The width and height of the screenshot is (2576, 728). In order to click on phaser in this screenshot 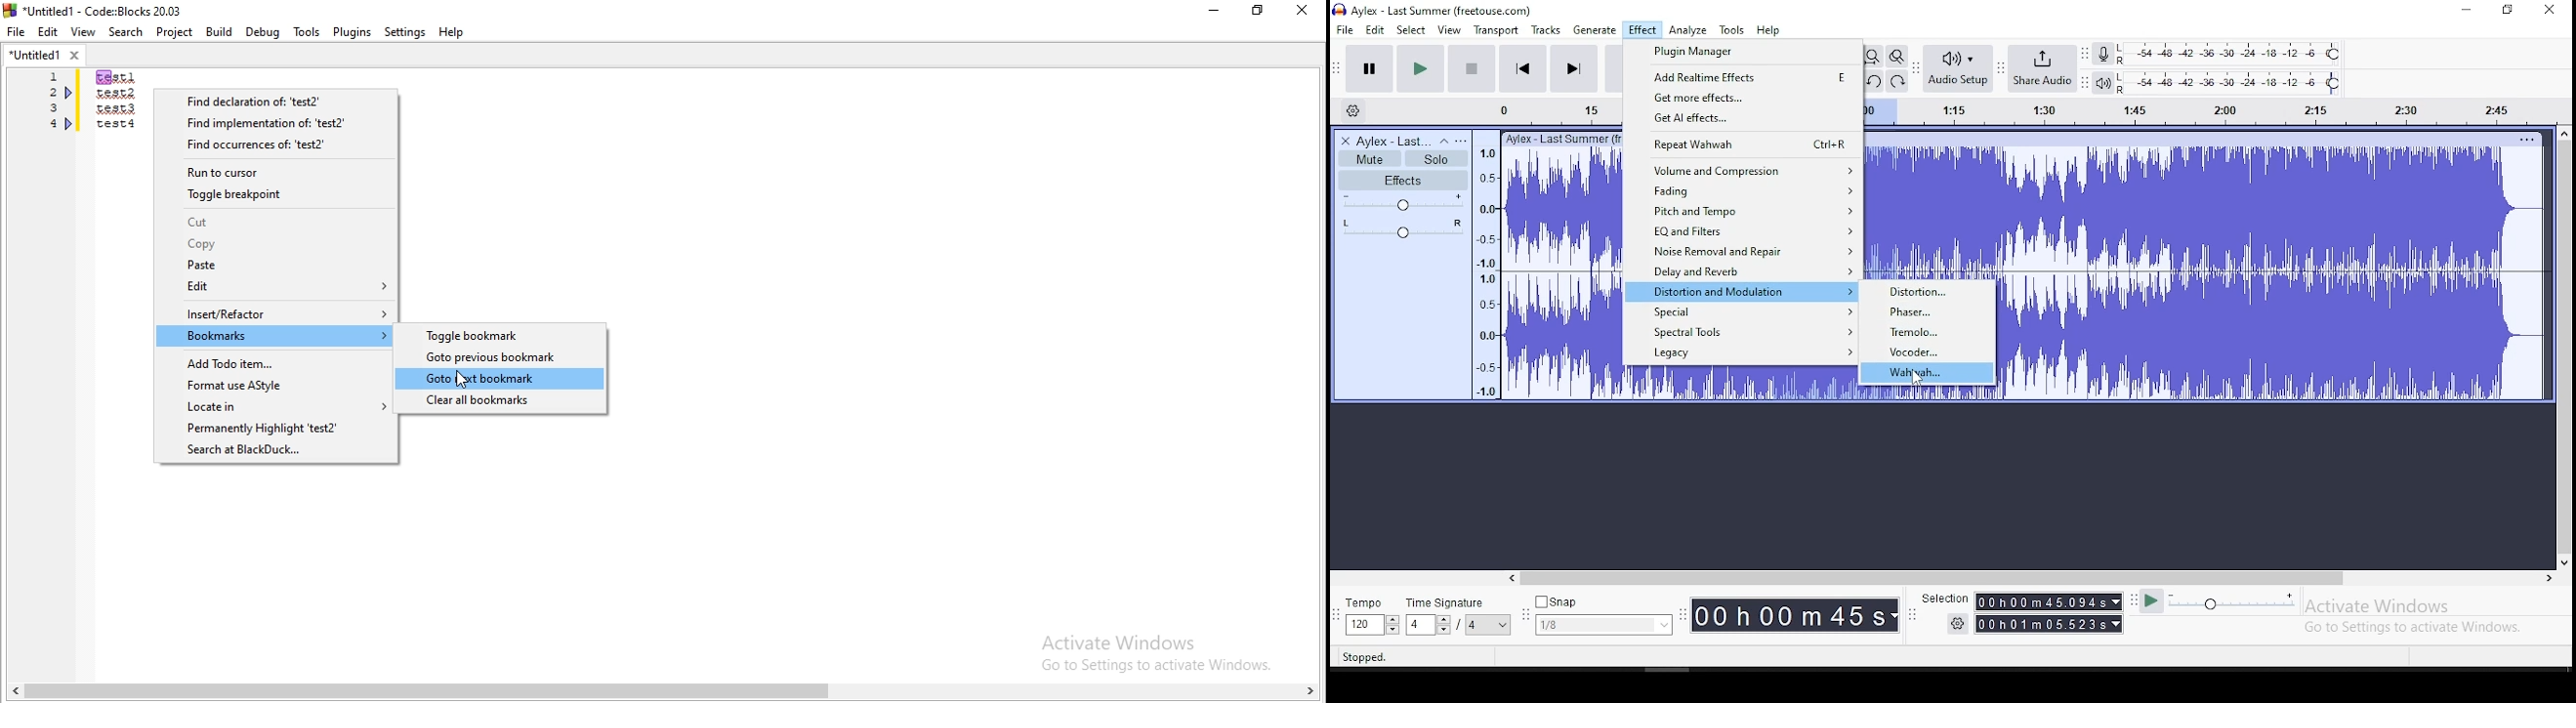, I will do `click(1931, 312)`.